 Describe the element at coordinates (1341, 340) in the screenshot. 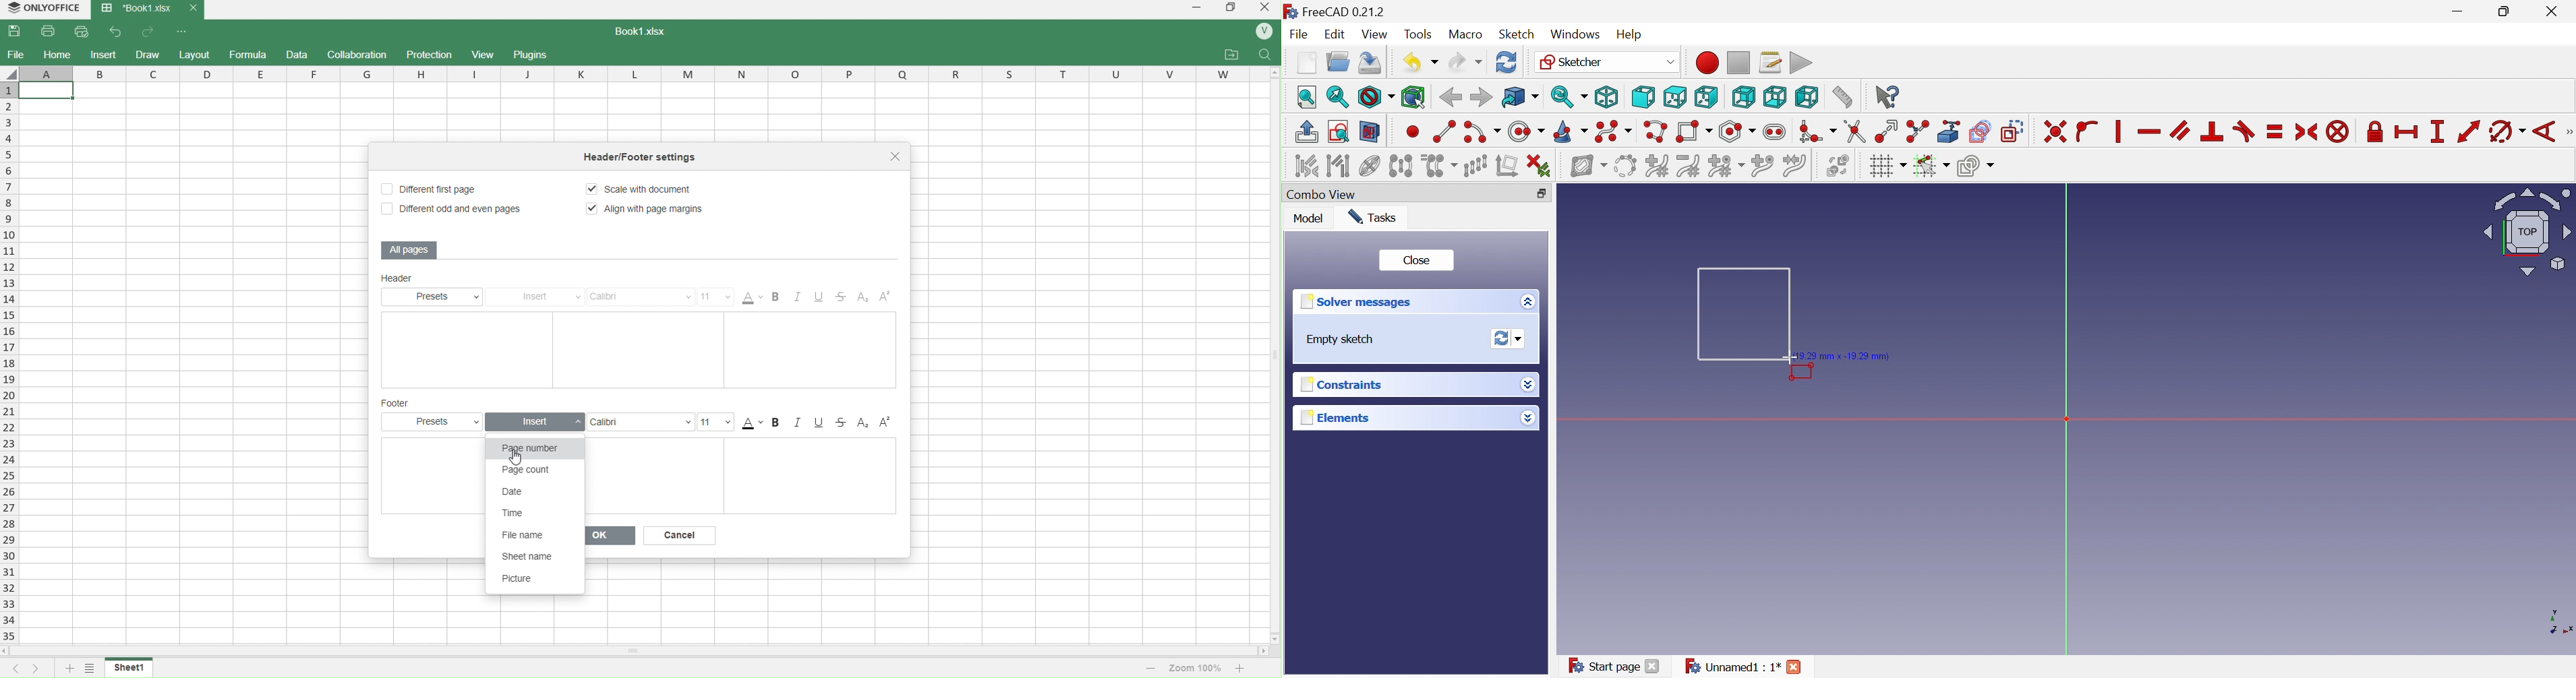

I see `Empty sketch` at that location.